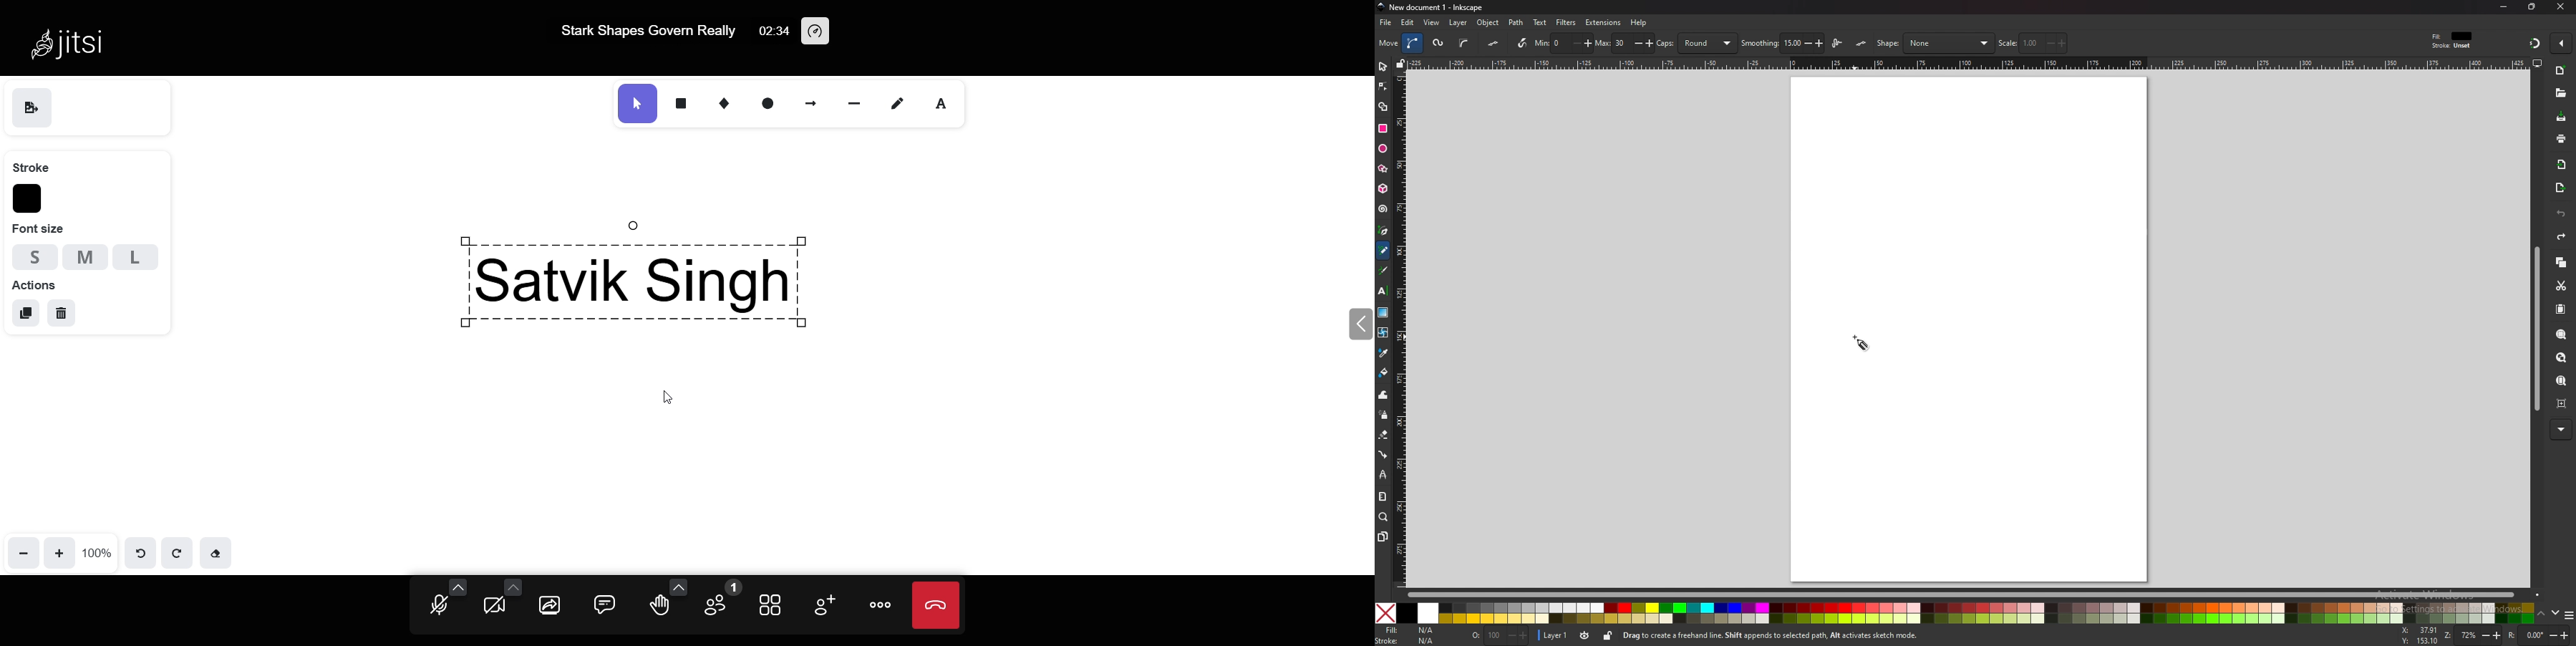  Describe the element at coordinates (936, 605) in the screenshot. I see `leave meeting` at that location.